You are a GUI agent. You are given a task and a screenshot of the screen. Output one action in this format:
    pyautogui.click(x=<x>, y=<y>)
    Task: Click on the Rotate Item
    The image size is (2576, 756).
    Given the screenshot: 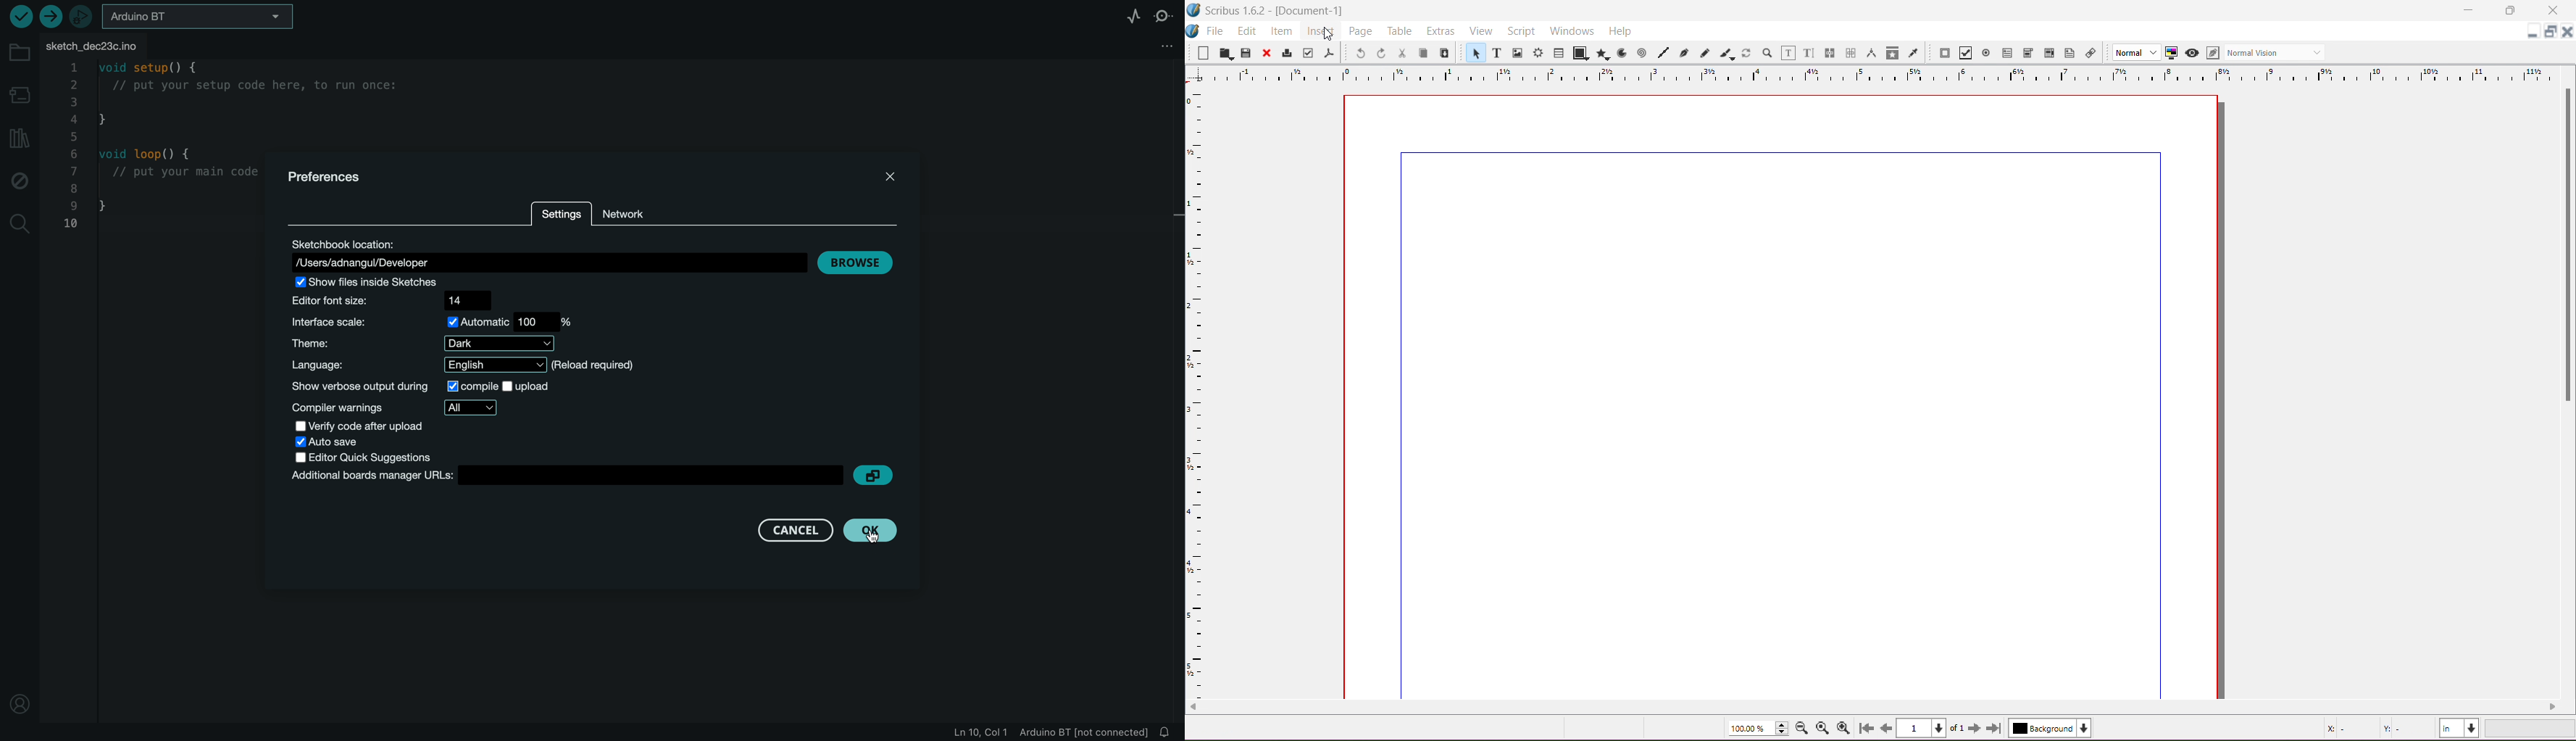 What is the action you would take?
    pyautogui.click(x=1746, y=53)
    